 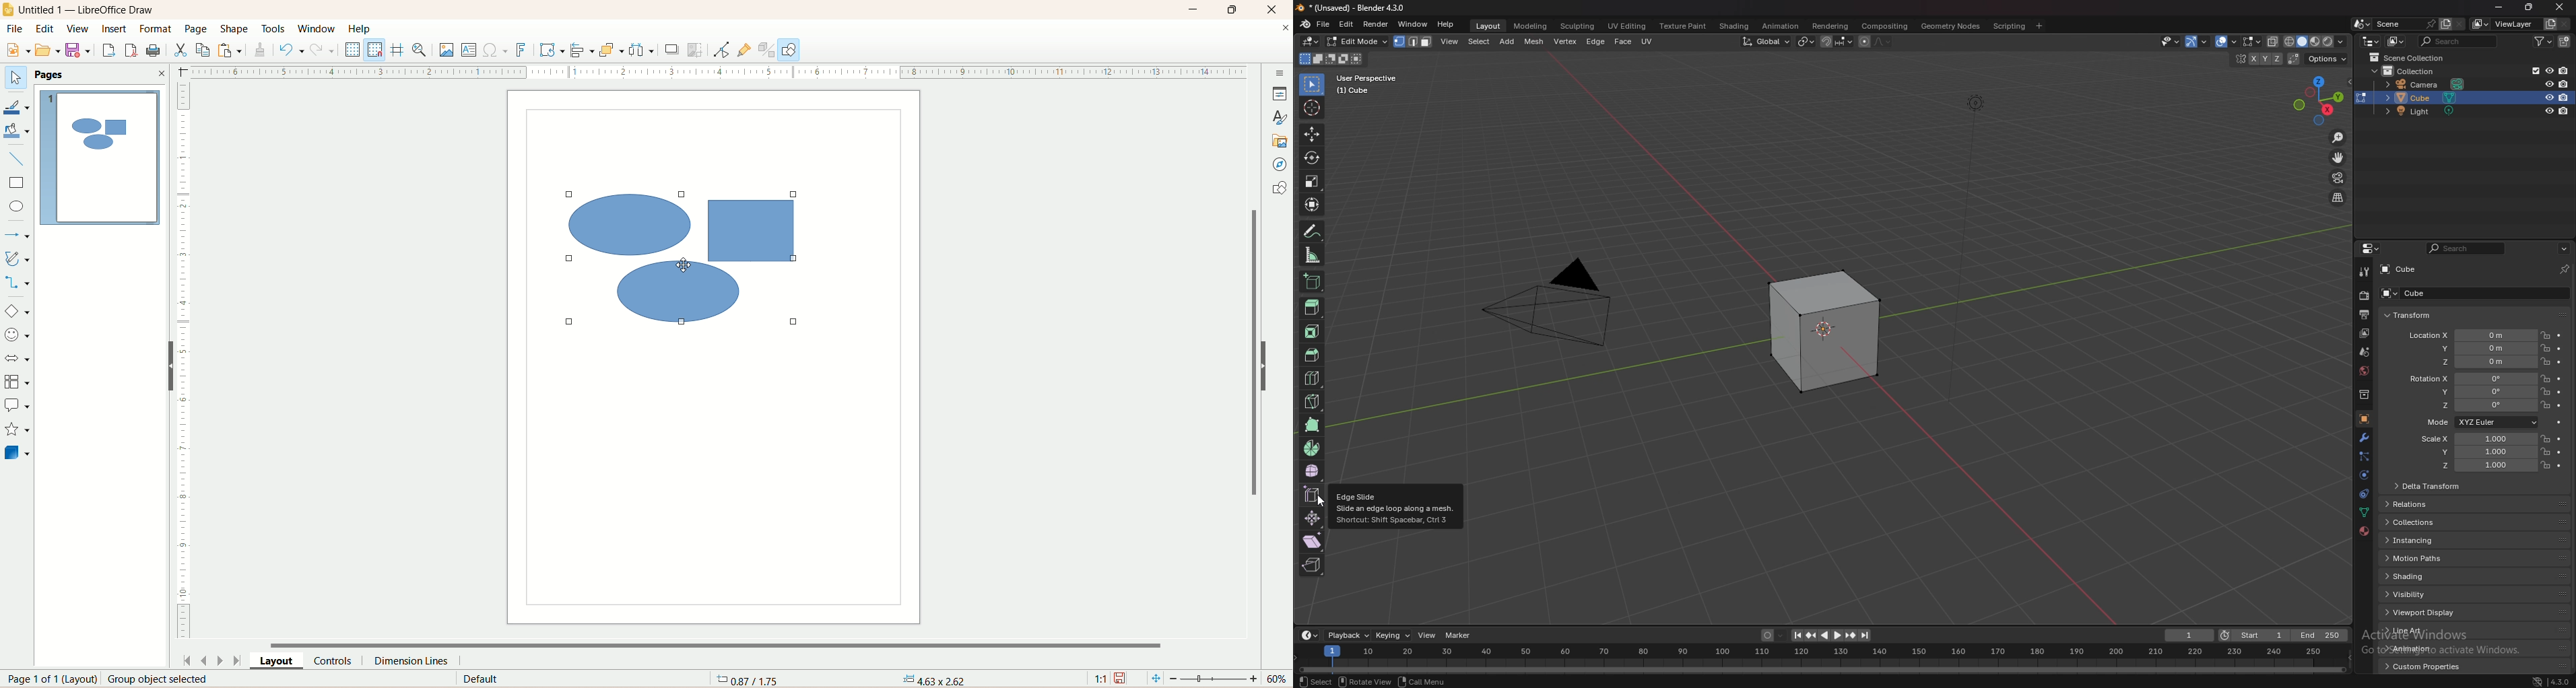 What do you see at coordinates (16, 430) in the screenshot?
I see `stars and banners` at bounding box center [16, 430].